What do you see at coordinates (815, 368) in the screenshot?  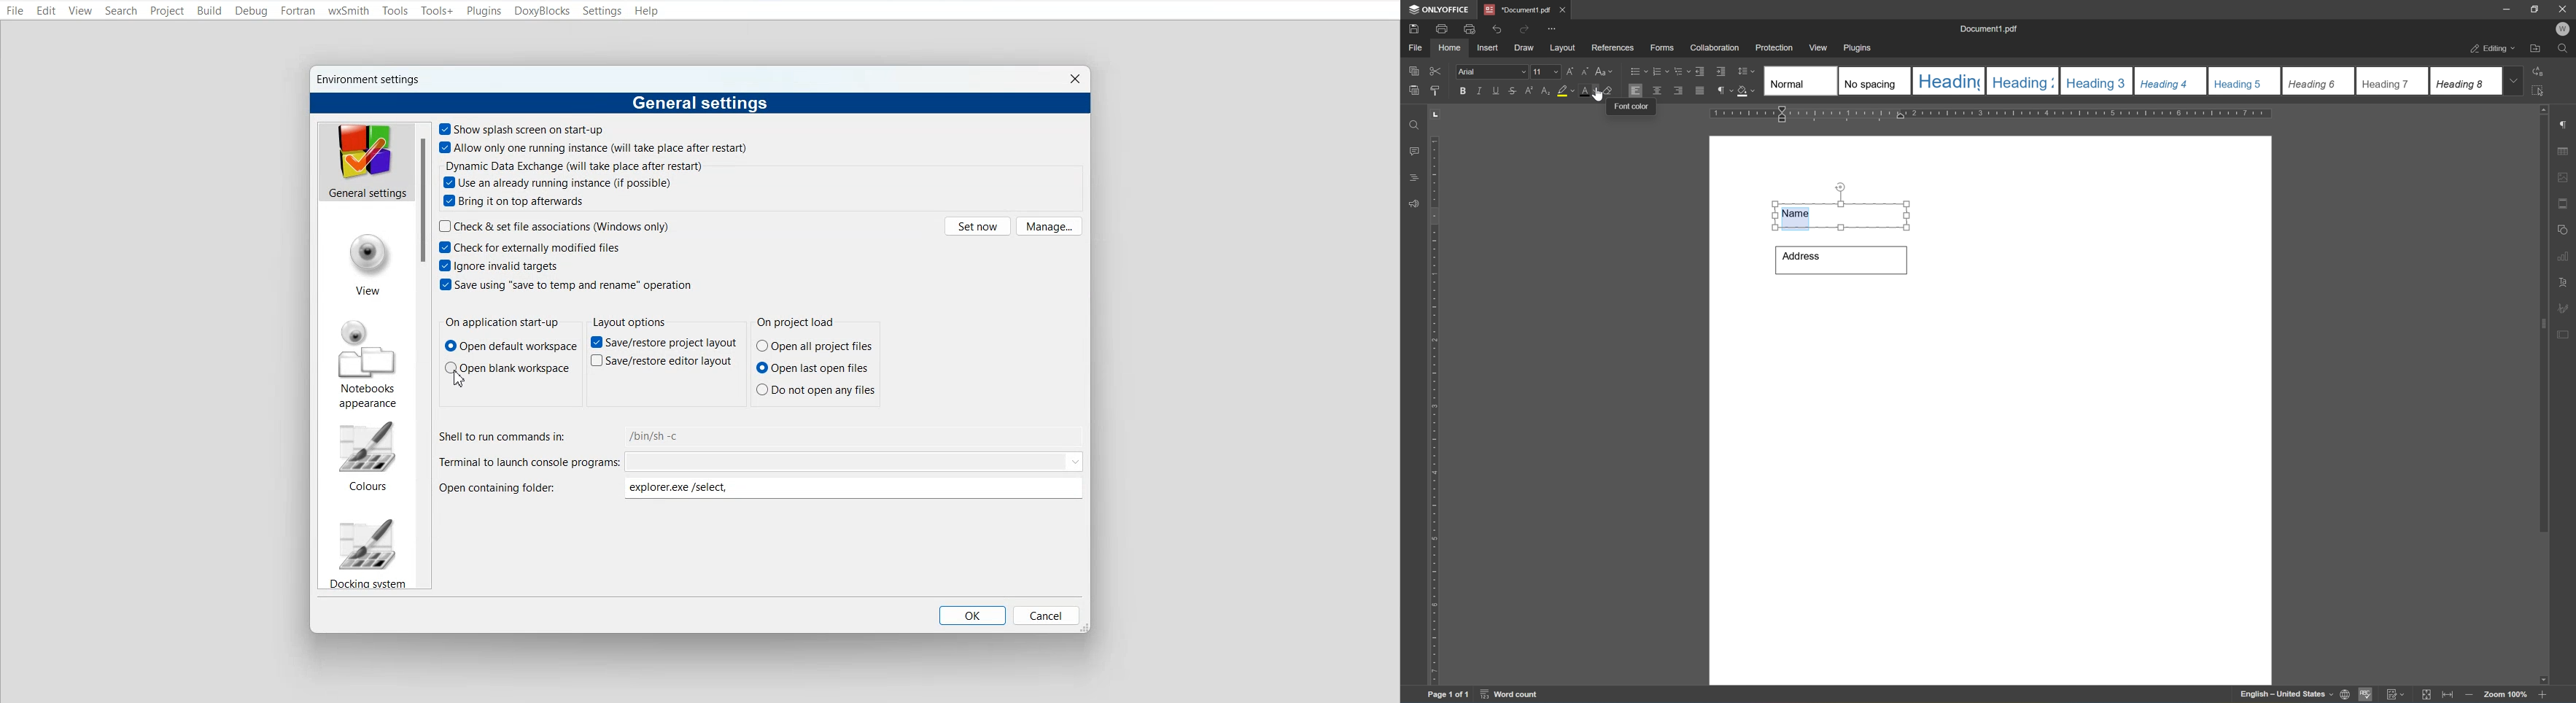 I see `Open last open files` at bounding box center [815, 368].